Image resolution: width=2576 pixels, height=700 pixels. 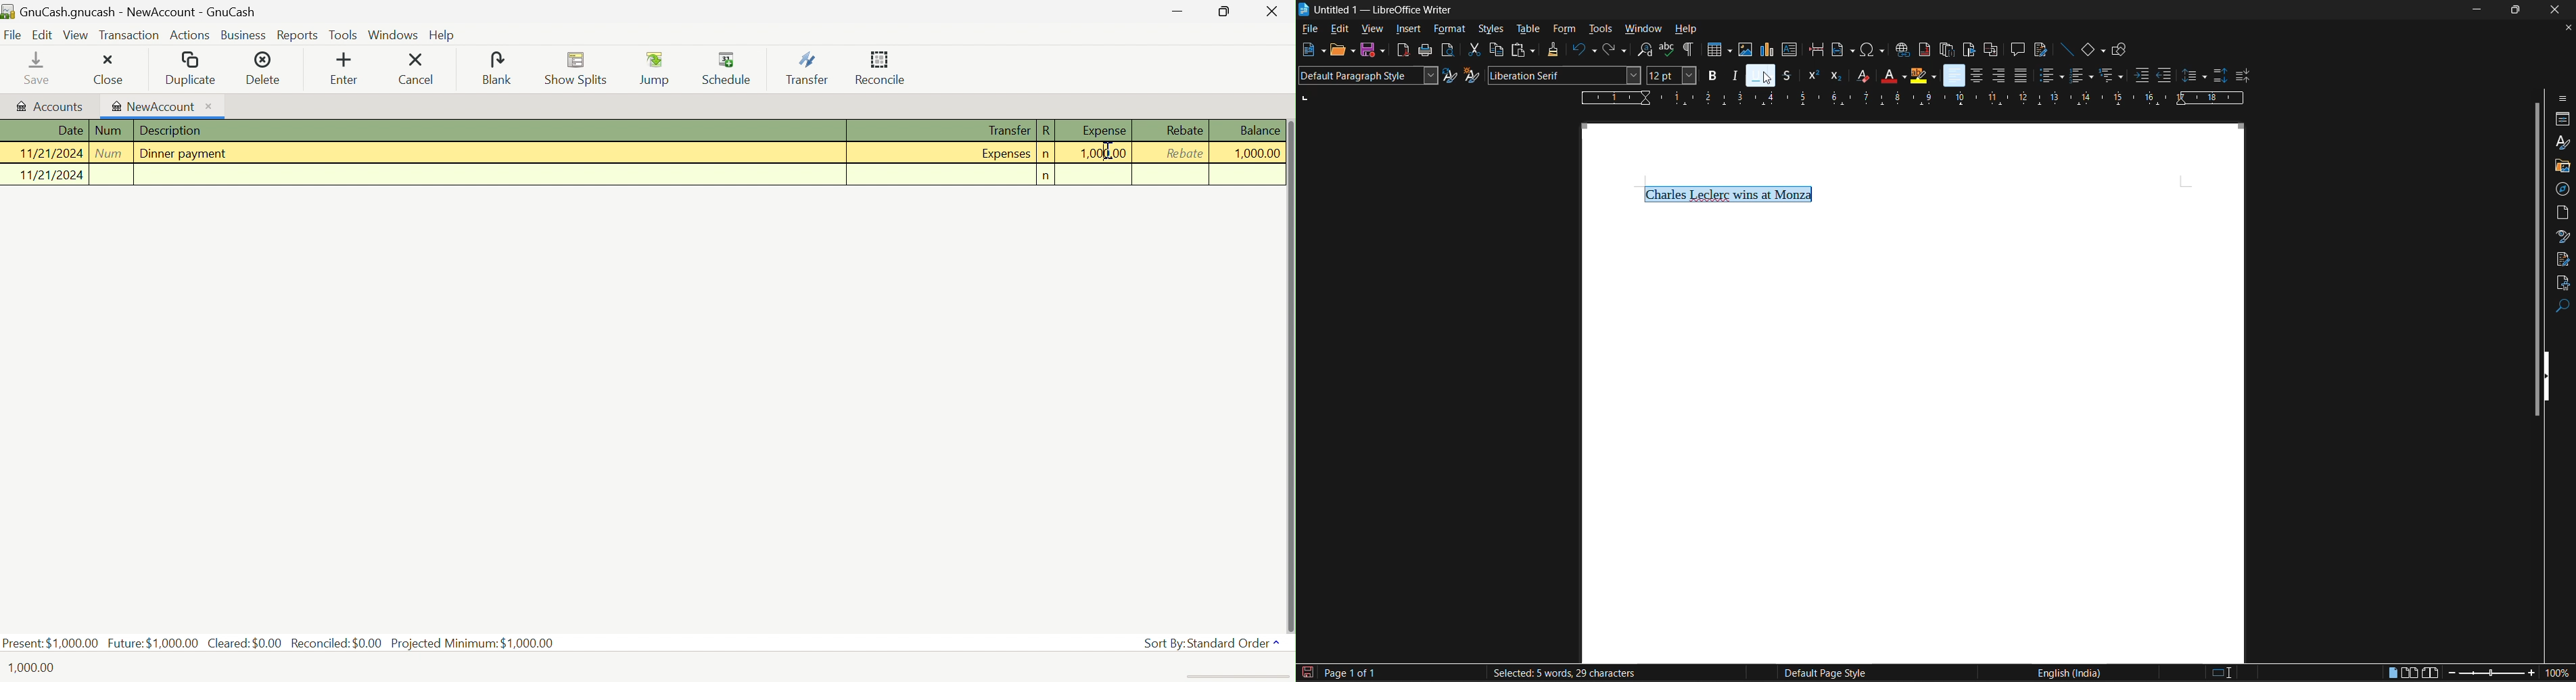 What do you see at coordinates (49, 154) in the screenshot?
I see `11/21/2024` at bounding box center [49, 154].